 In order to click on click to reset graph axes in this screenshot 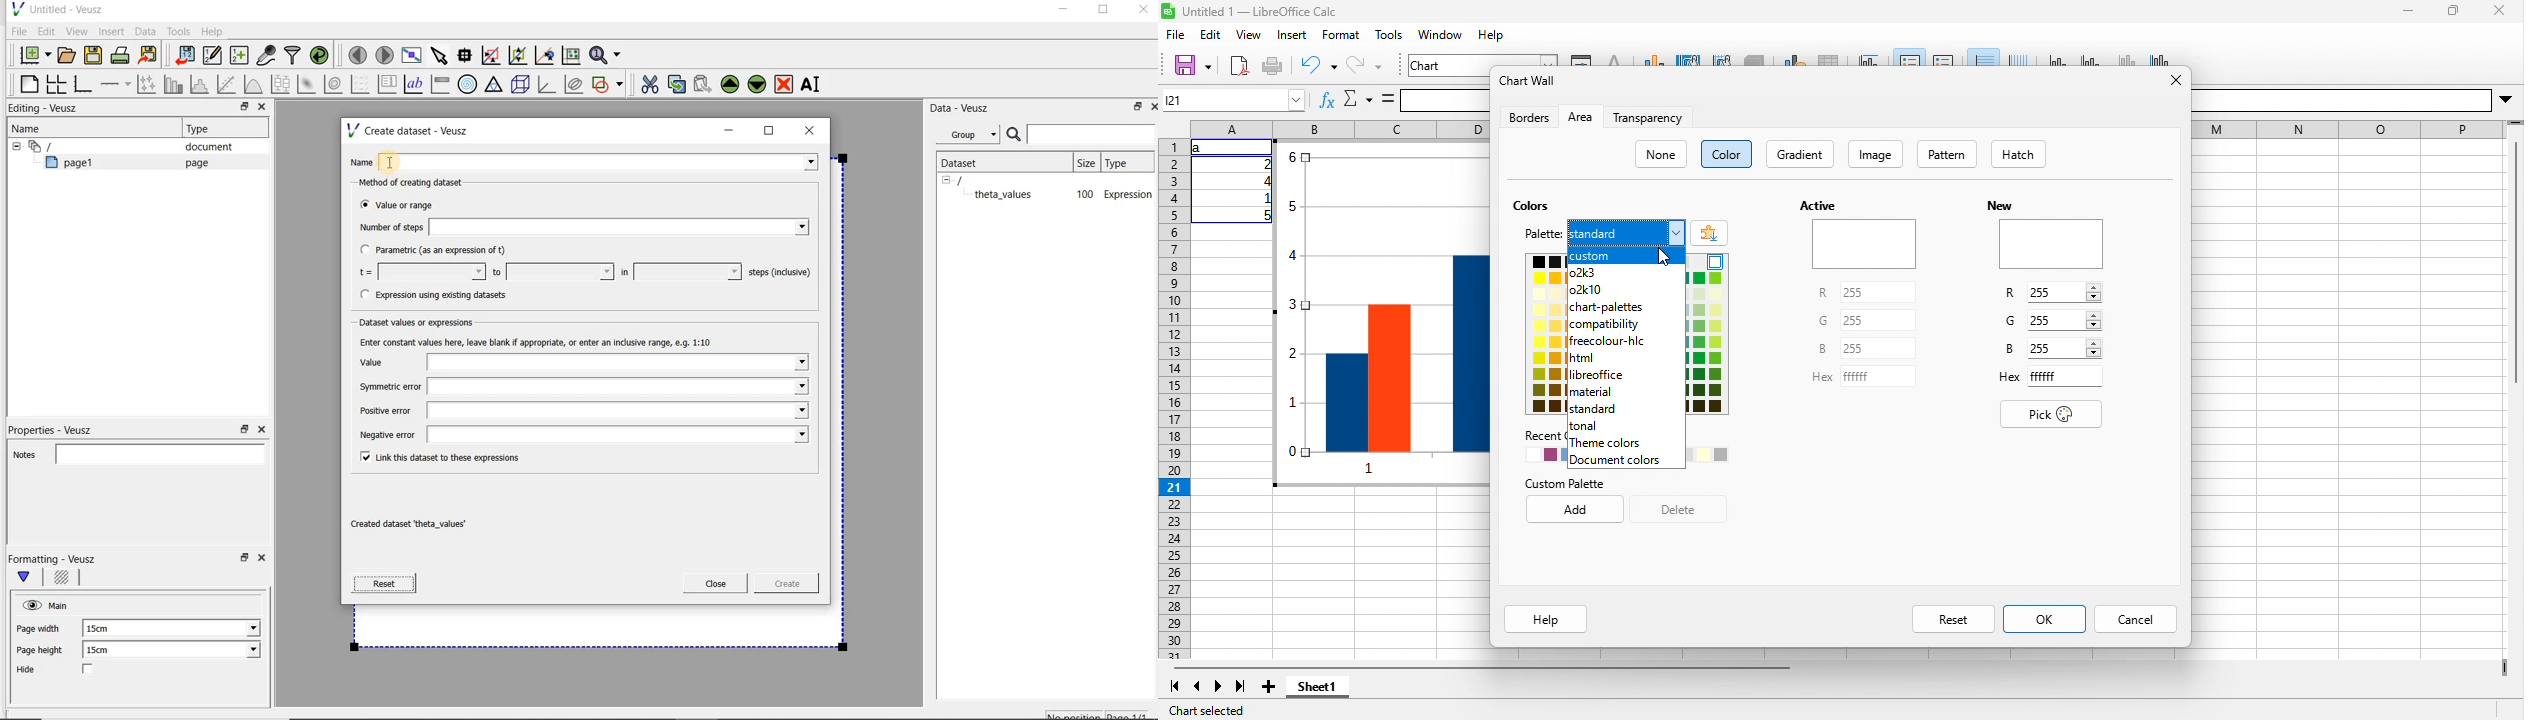, I will do `click(571, 54)`.